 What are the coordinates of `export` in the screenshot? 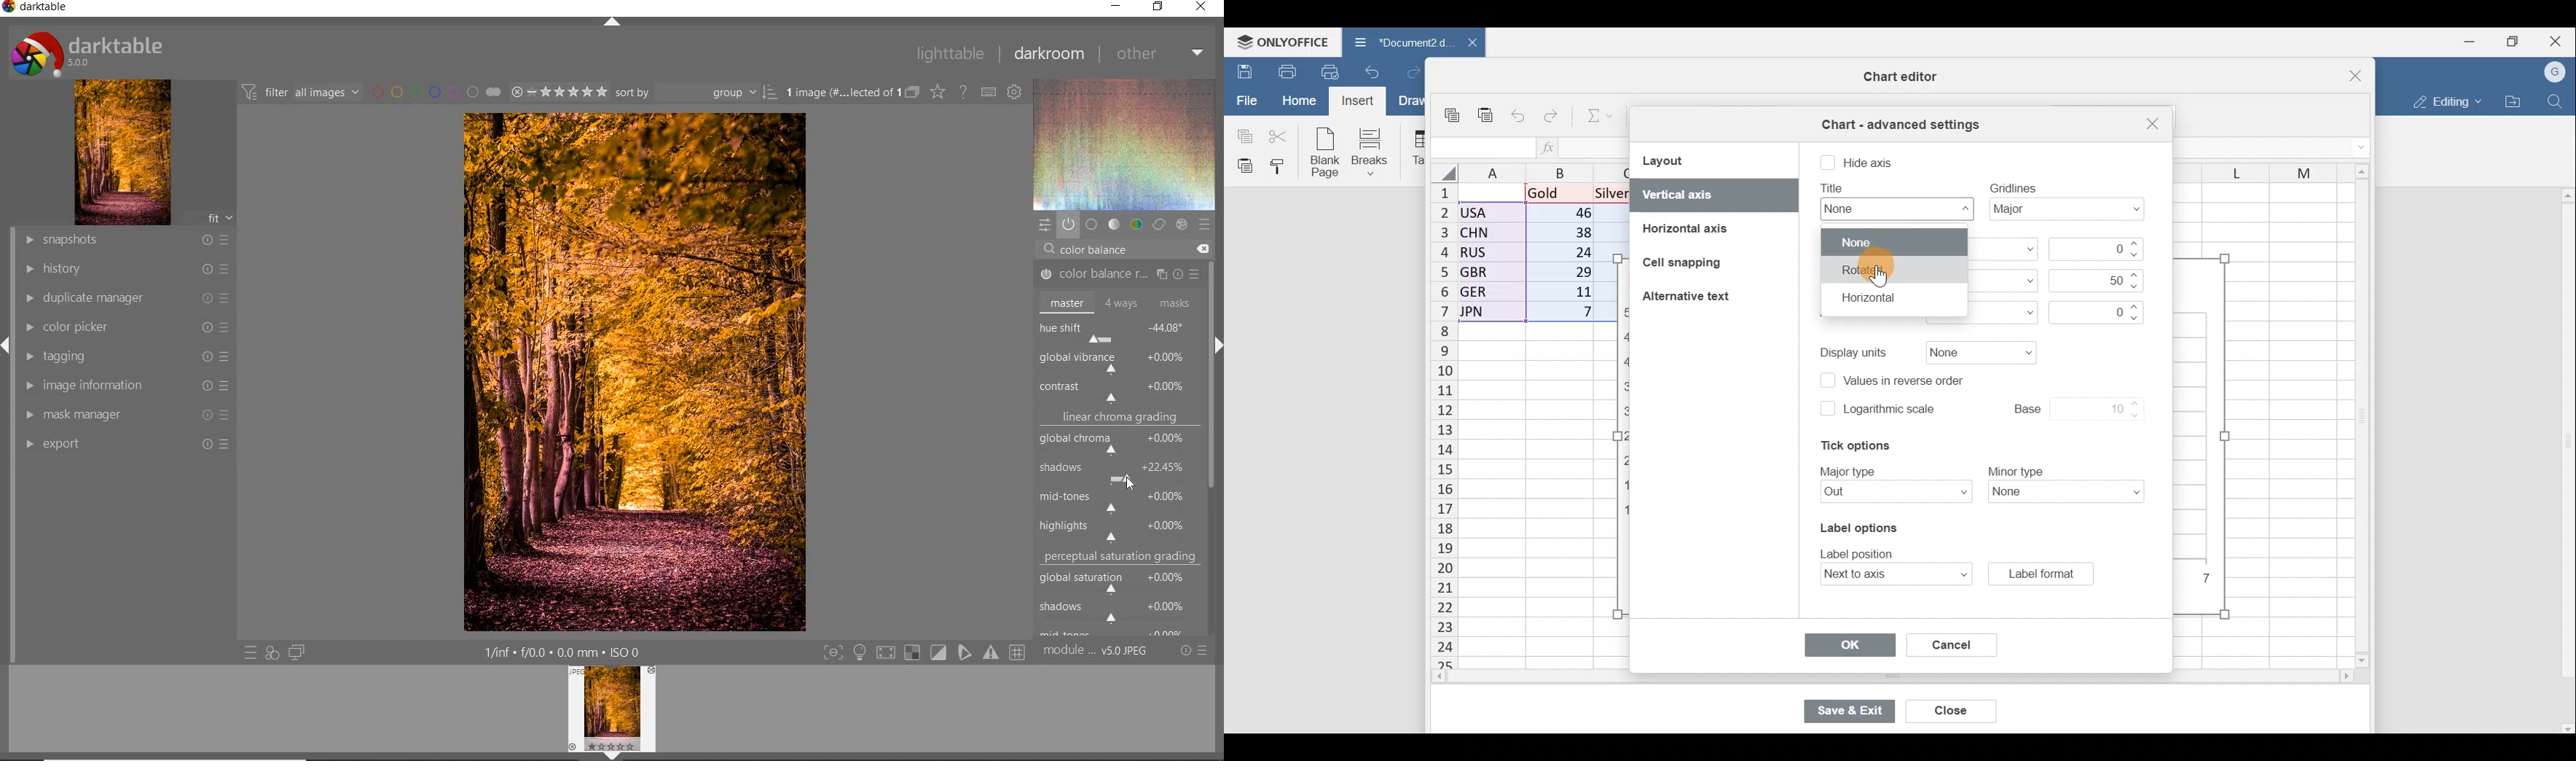 It's located at (127, 443).